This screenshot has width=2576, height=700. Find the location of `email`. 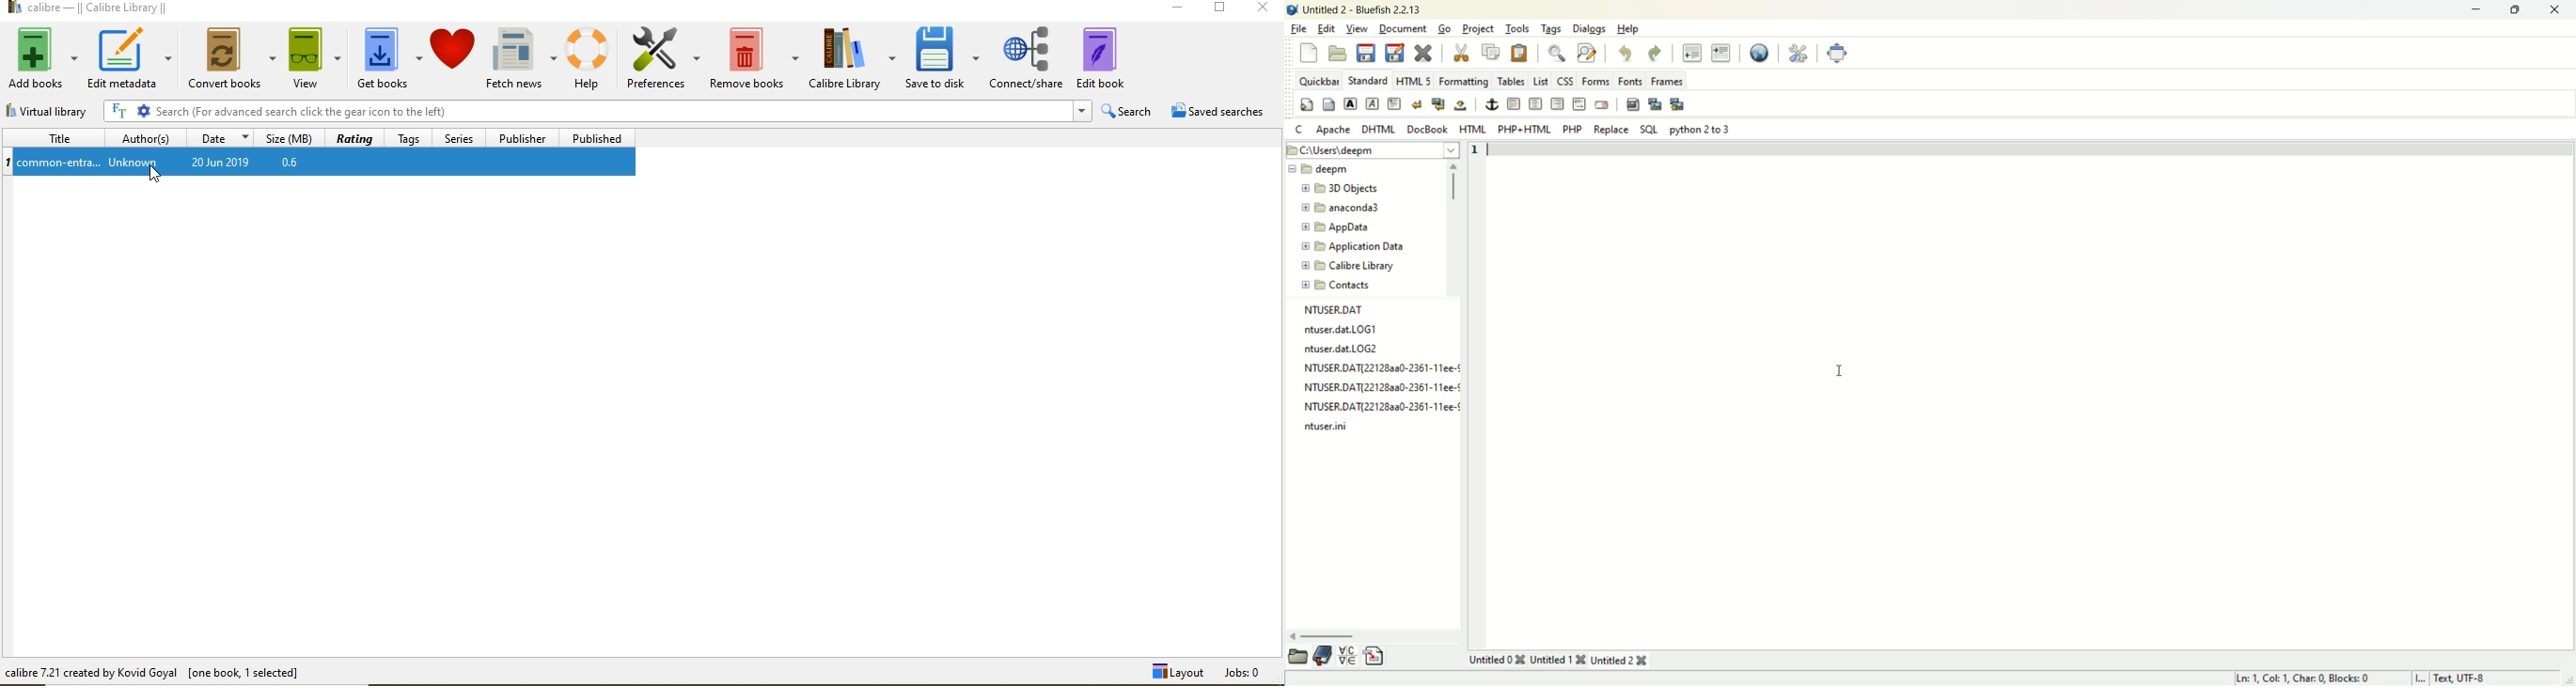

email is located at coordinates (1601, 104).